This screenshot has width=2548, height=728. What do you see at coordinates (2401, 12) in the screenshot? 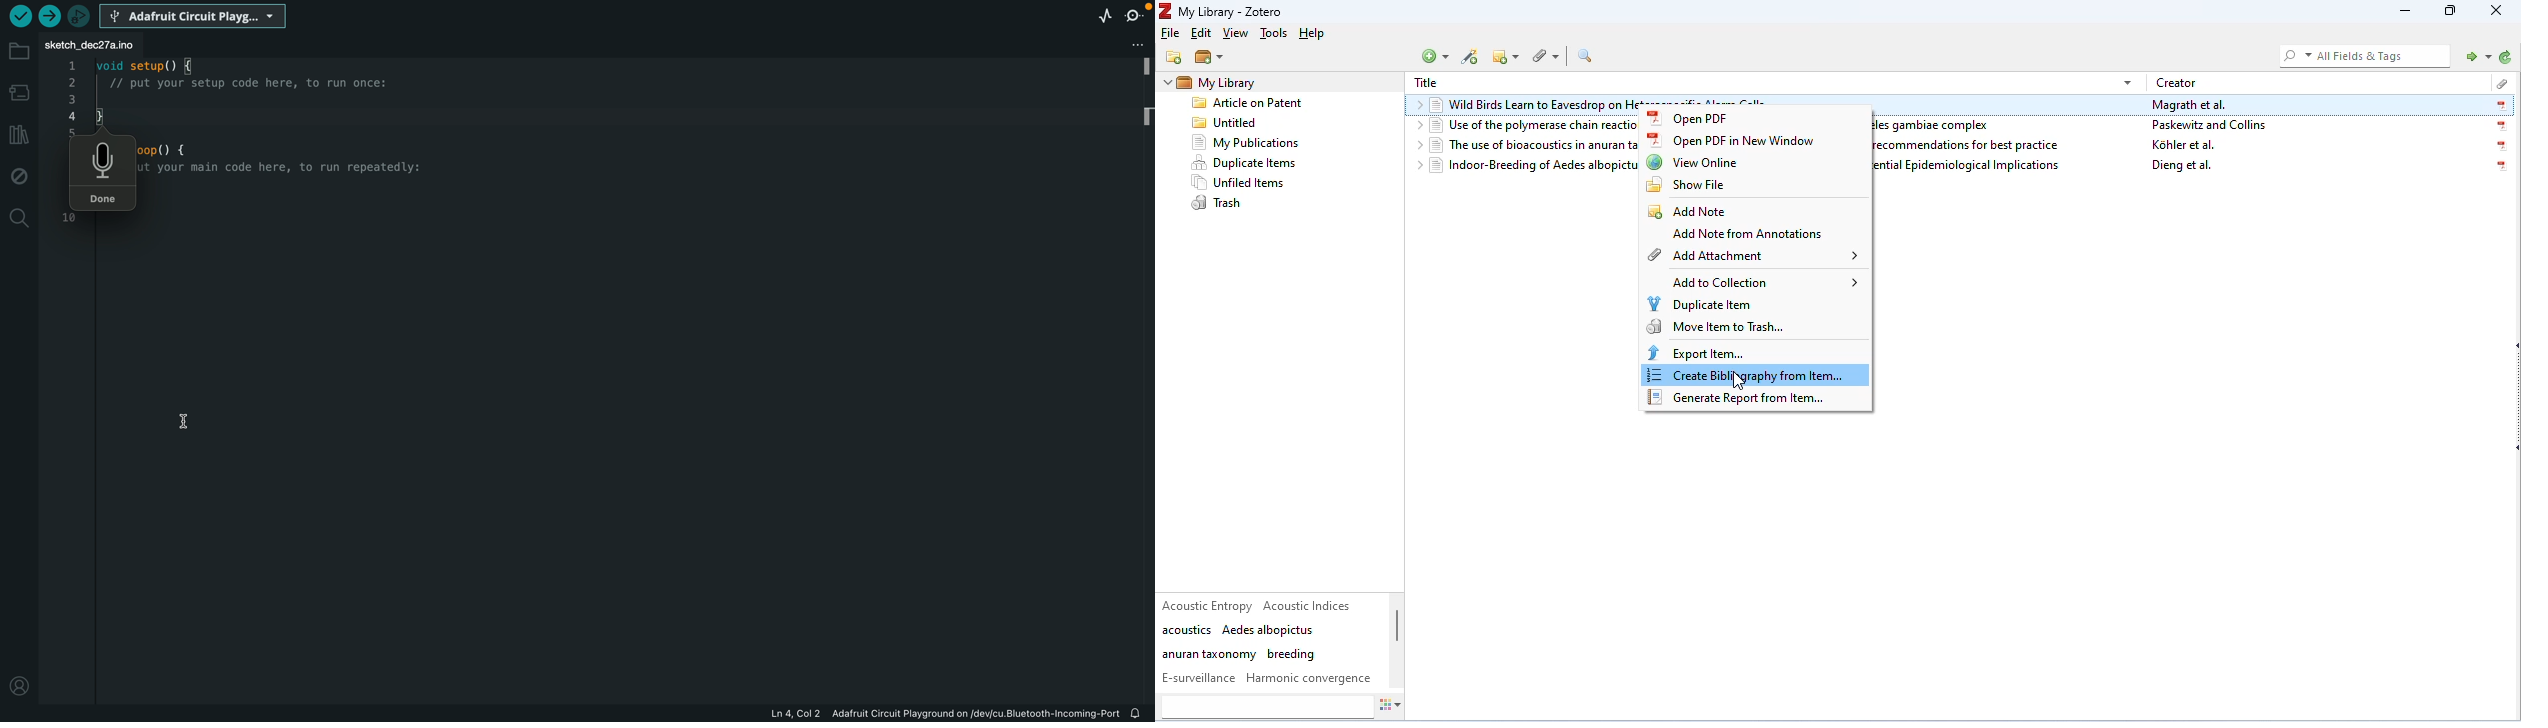
I see `minimize` at bounding box center [2401, 12].